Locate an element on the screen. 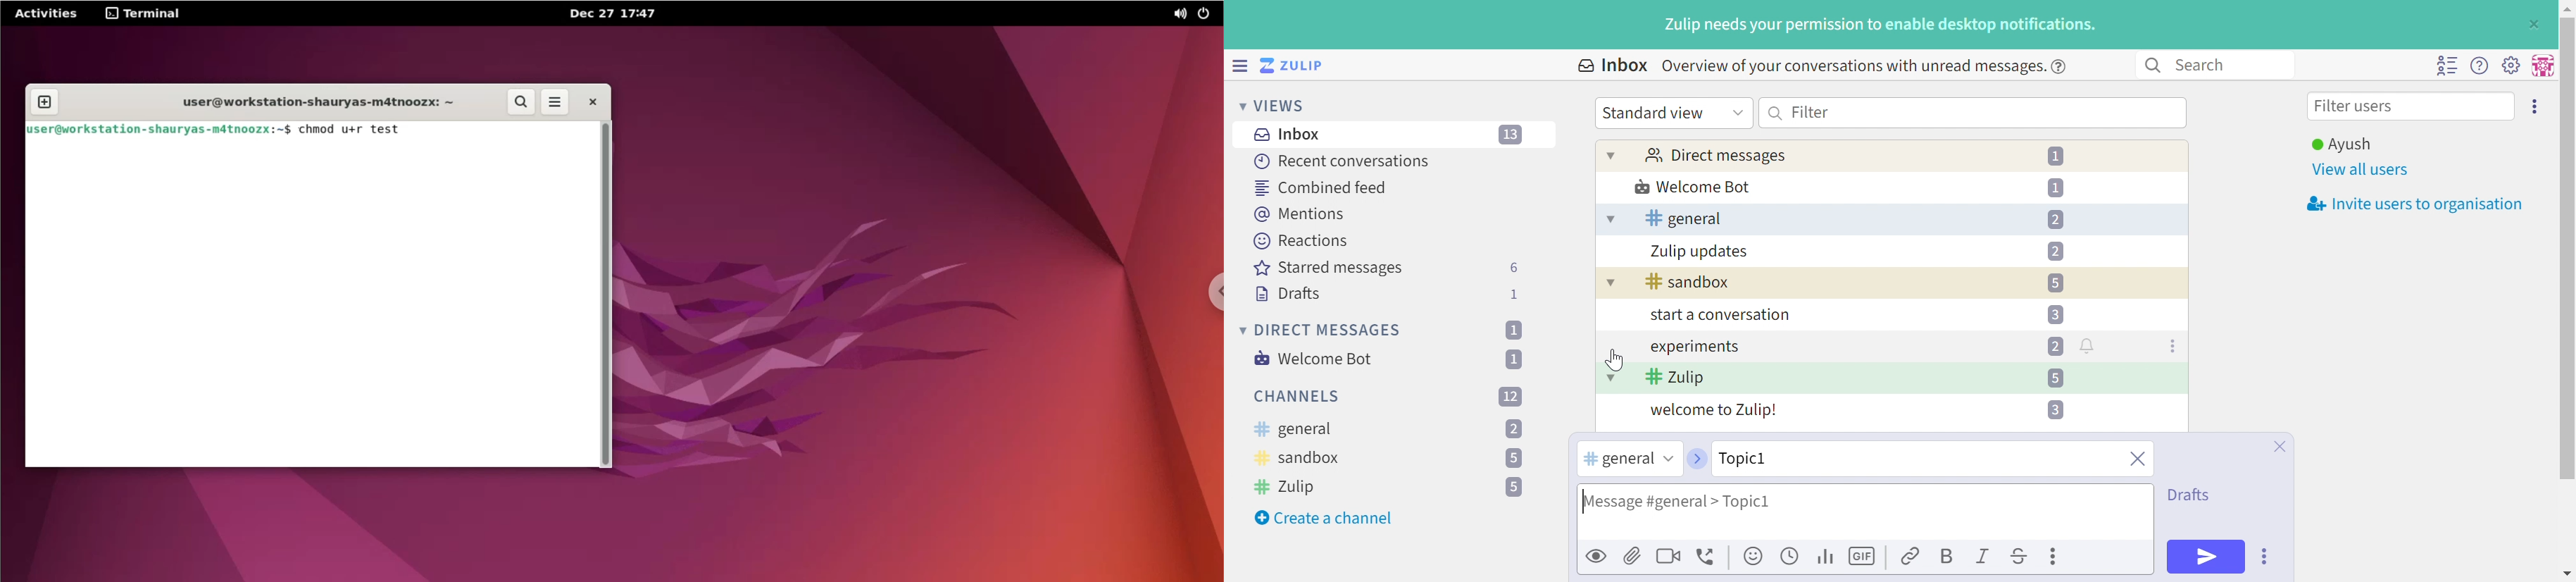  2 is located at coordinates (2055, 251).